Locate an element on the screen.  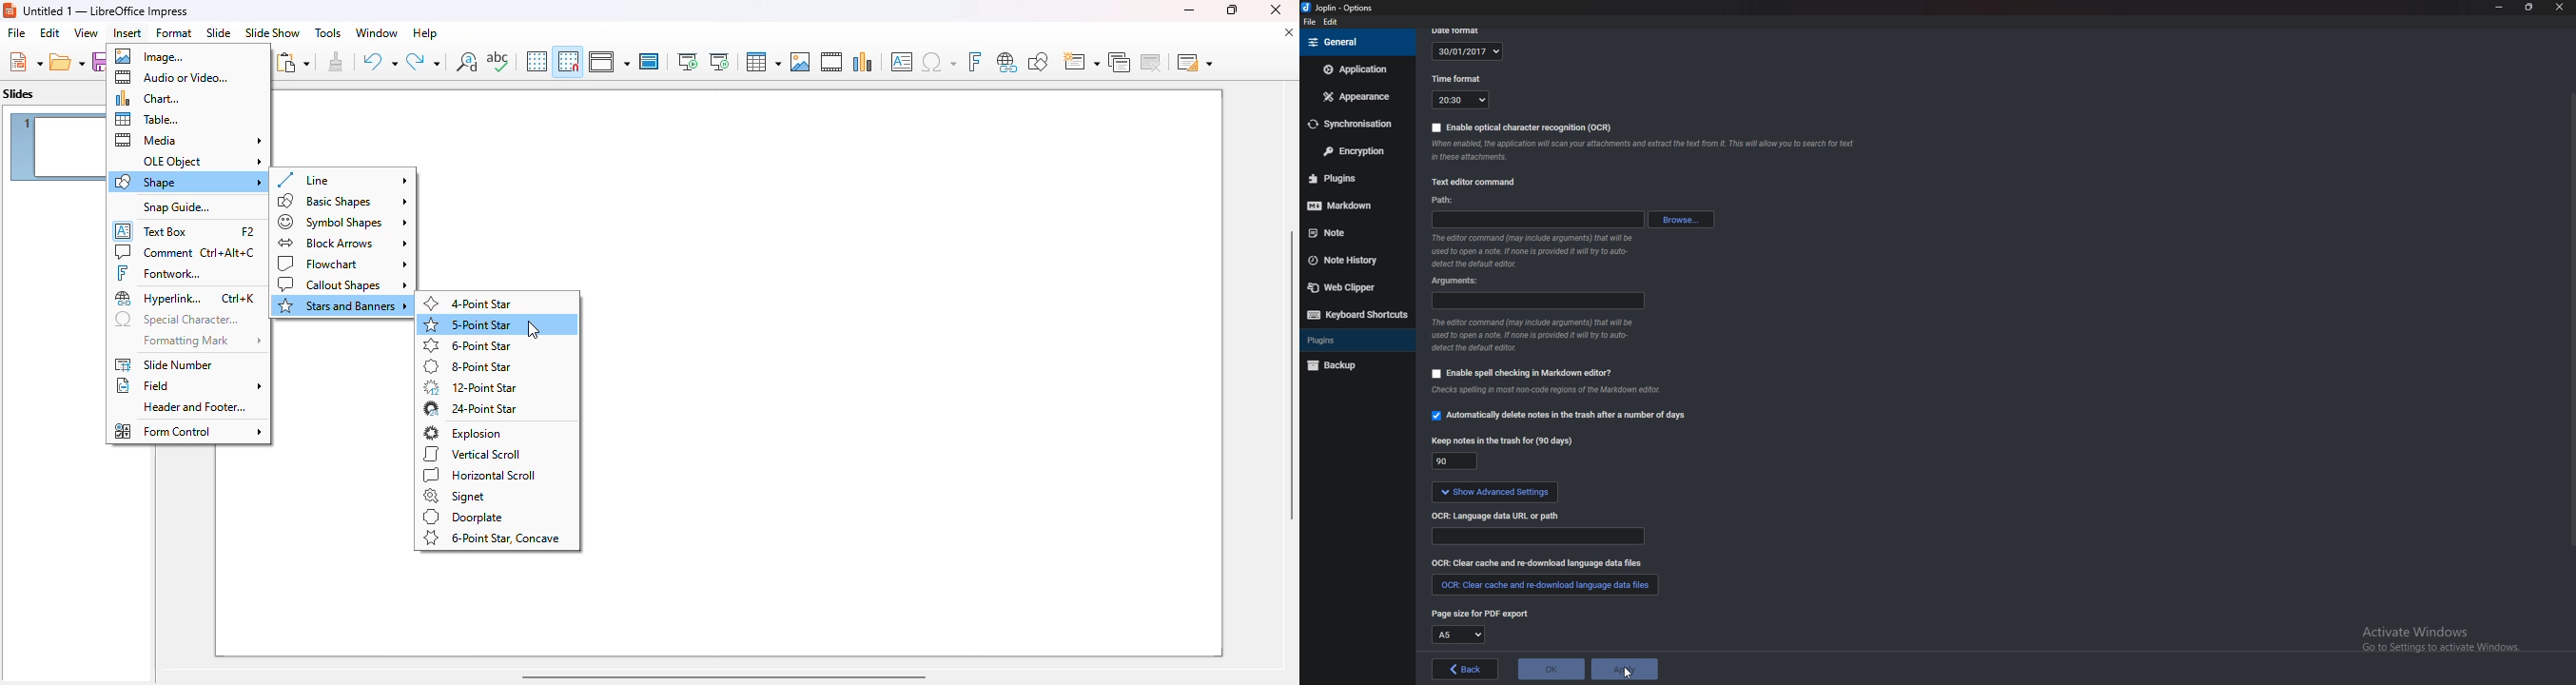
undo is located at coordinates (380, 62).